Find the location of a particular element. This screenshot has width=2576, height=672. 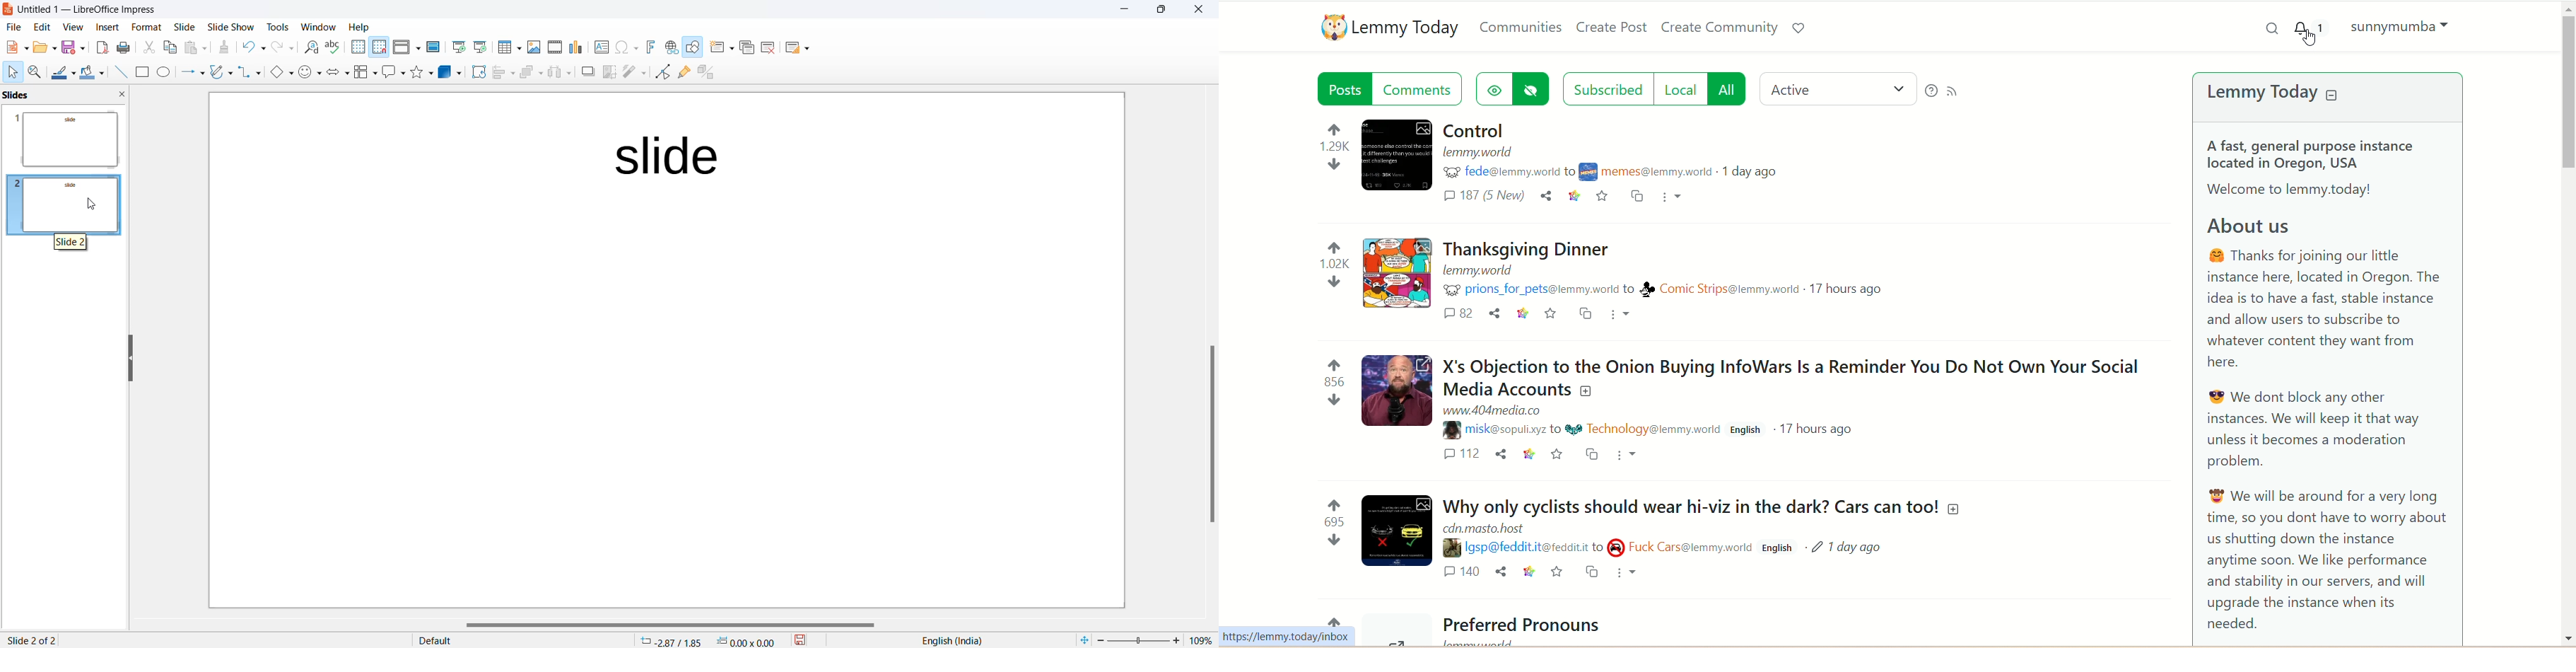

Redo is located at coordinates (283, 47).